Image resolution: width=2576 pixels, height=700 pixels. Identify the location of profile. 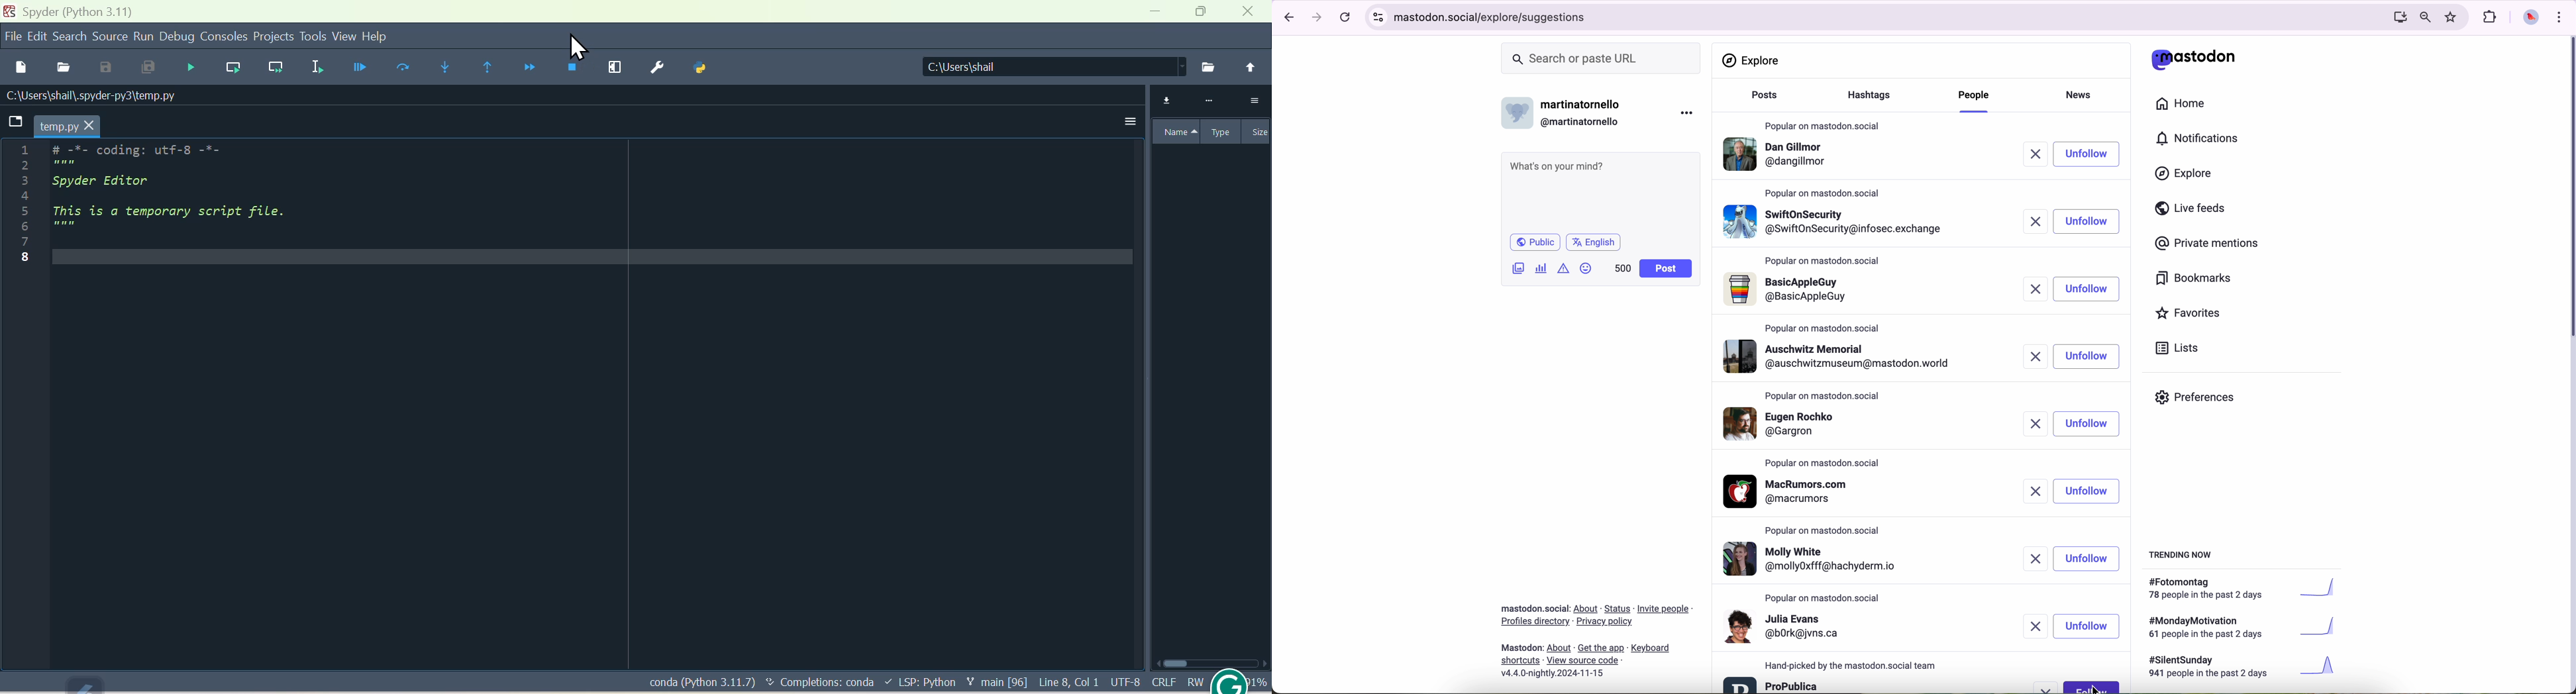
(1820, 560).